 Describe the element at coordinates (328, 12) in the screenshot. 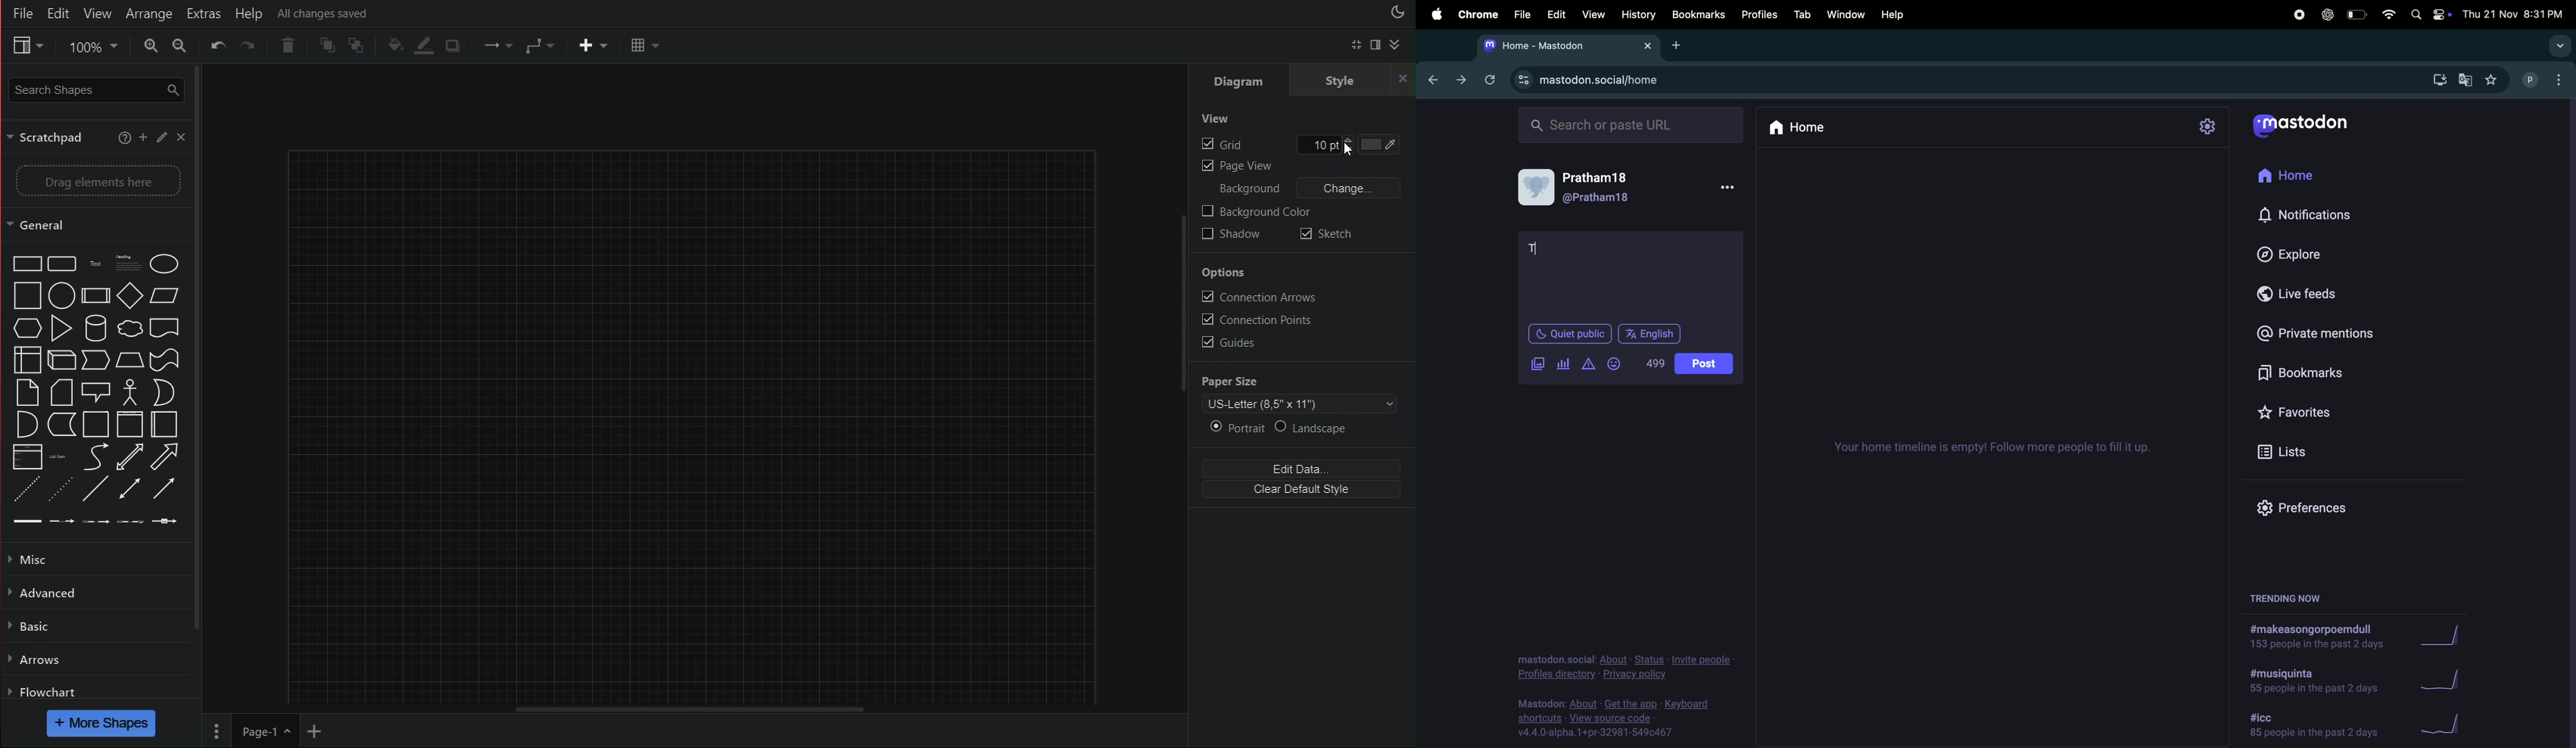

I see `All changes saved` at that location.